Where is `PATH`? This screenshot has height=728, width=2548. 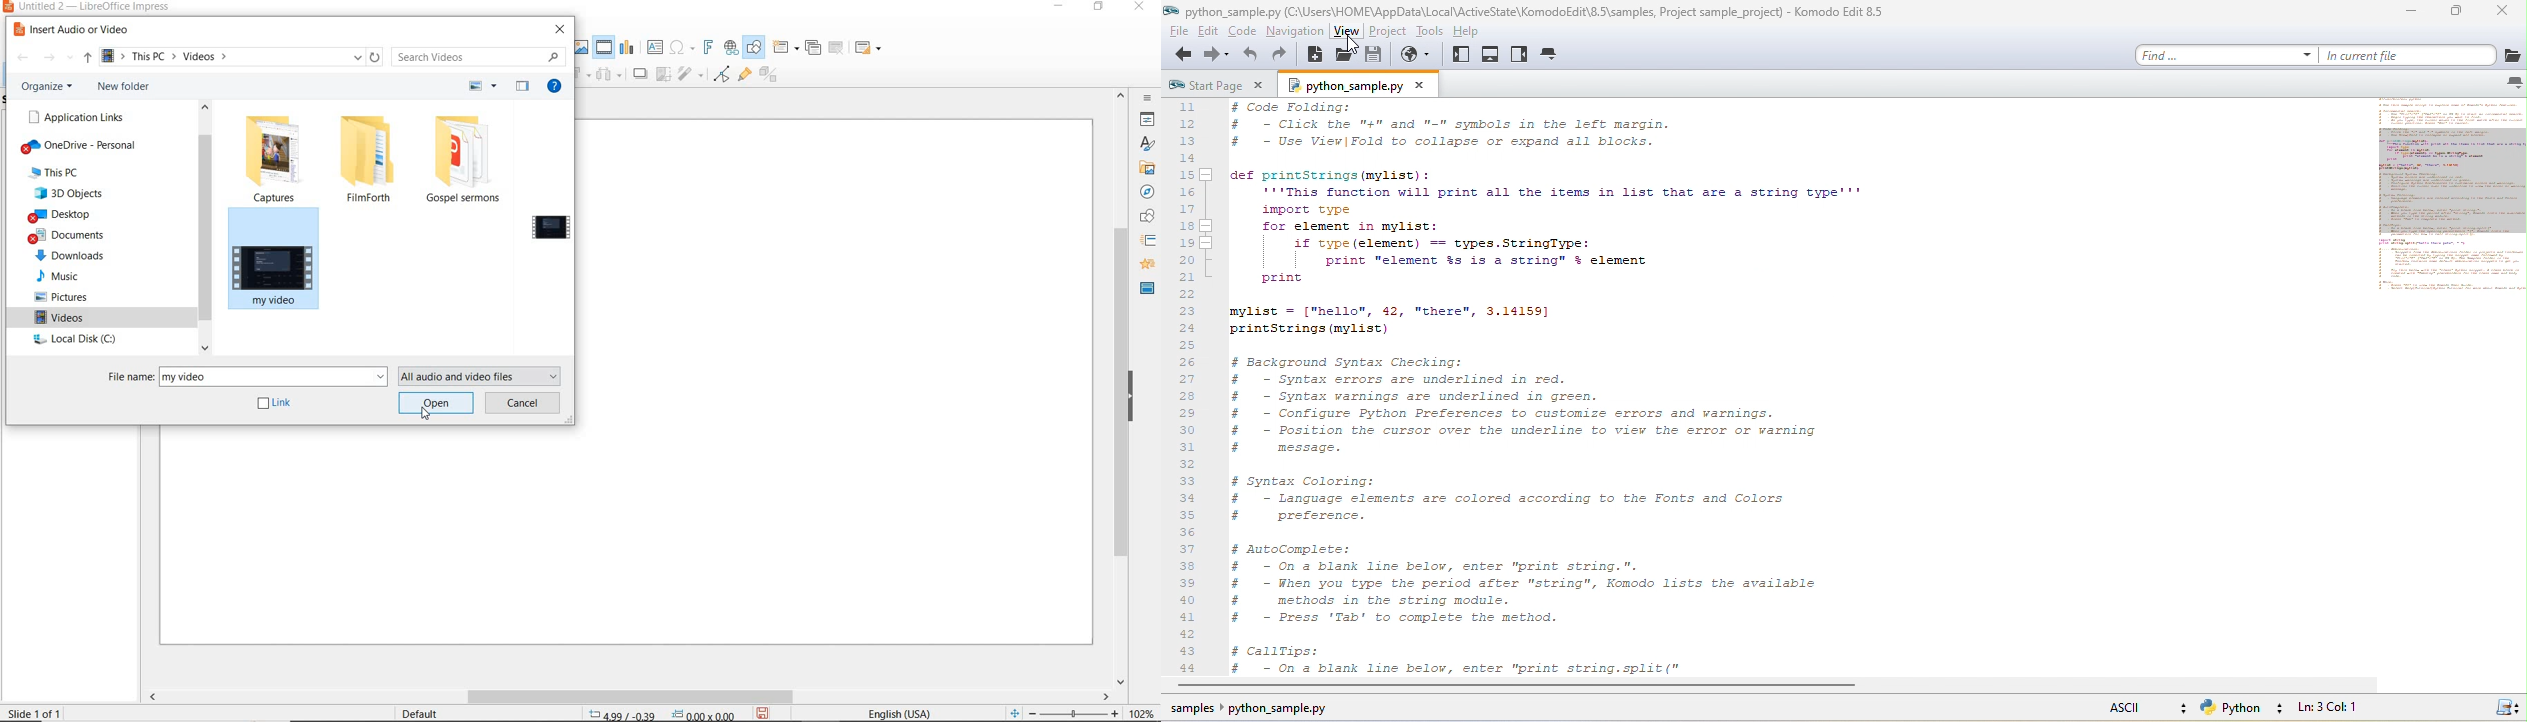
PATH is located at coordinates (238, 57).